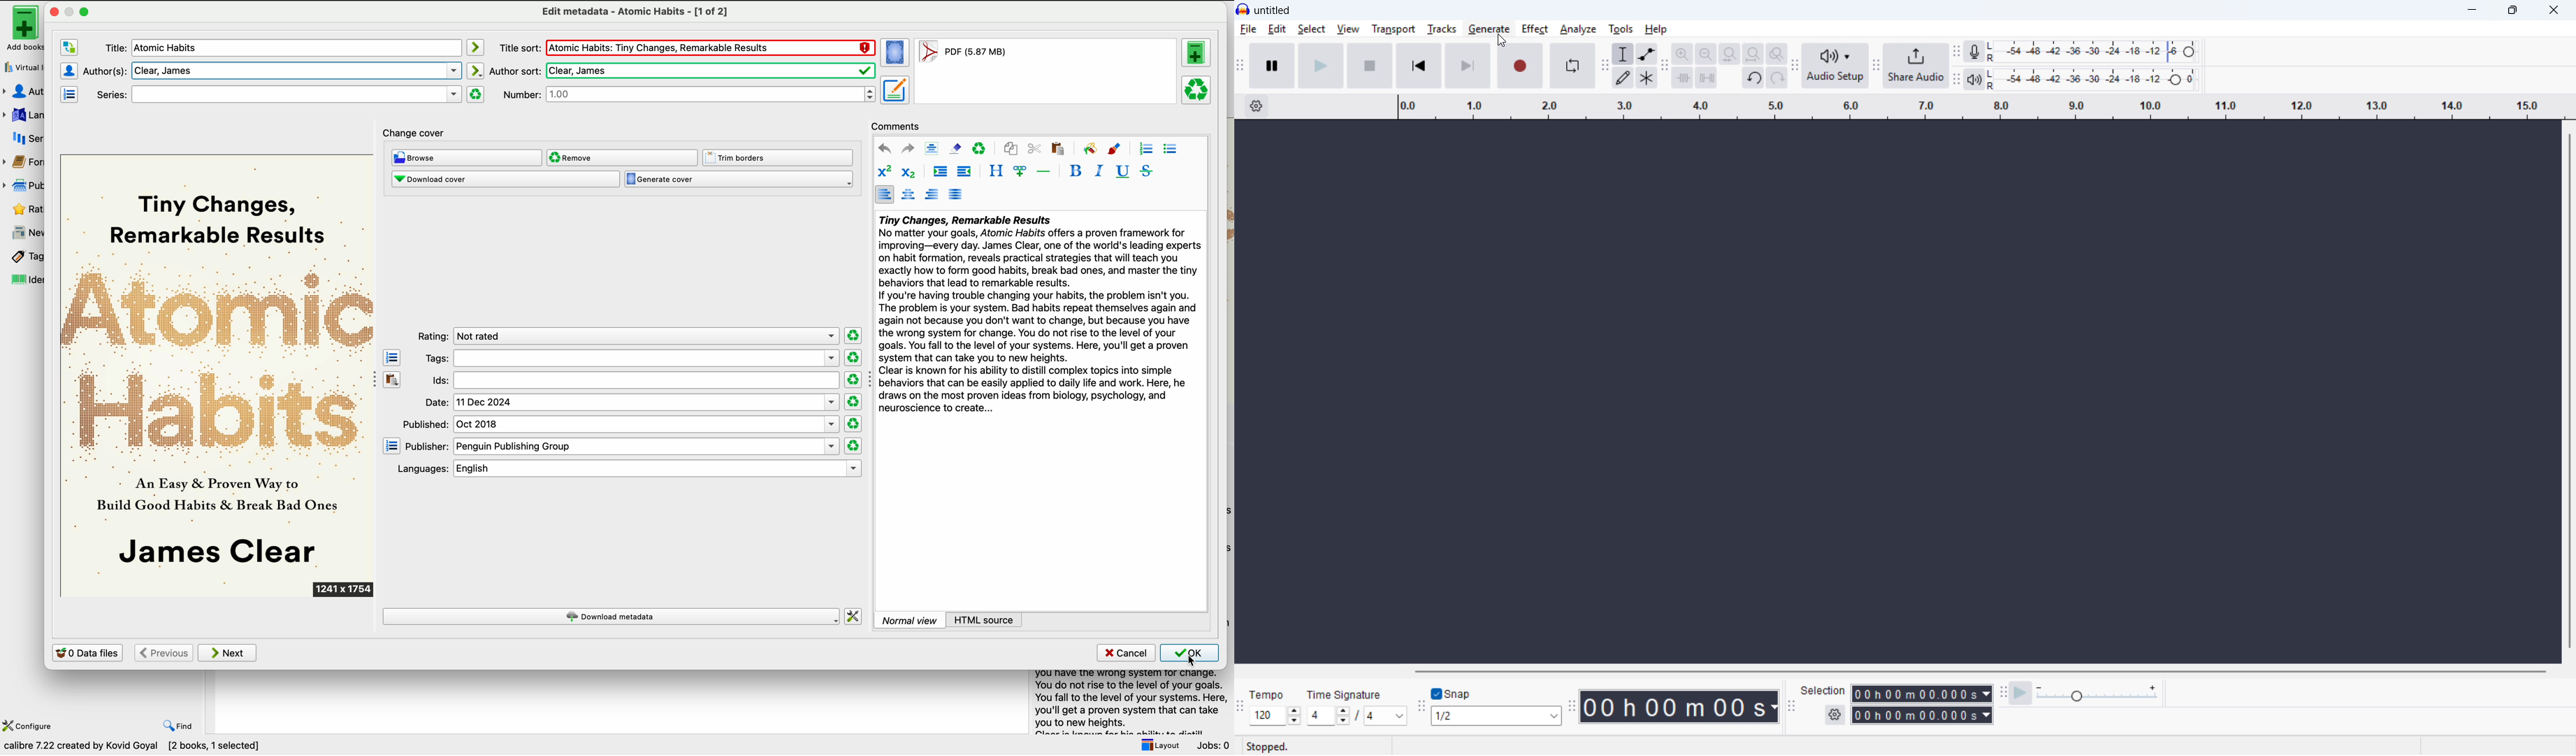  What do you see at coordinates (1624, 78) in the screenshot?
I see `Draw tool ` at bounding box center [1624, 78].